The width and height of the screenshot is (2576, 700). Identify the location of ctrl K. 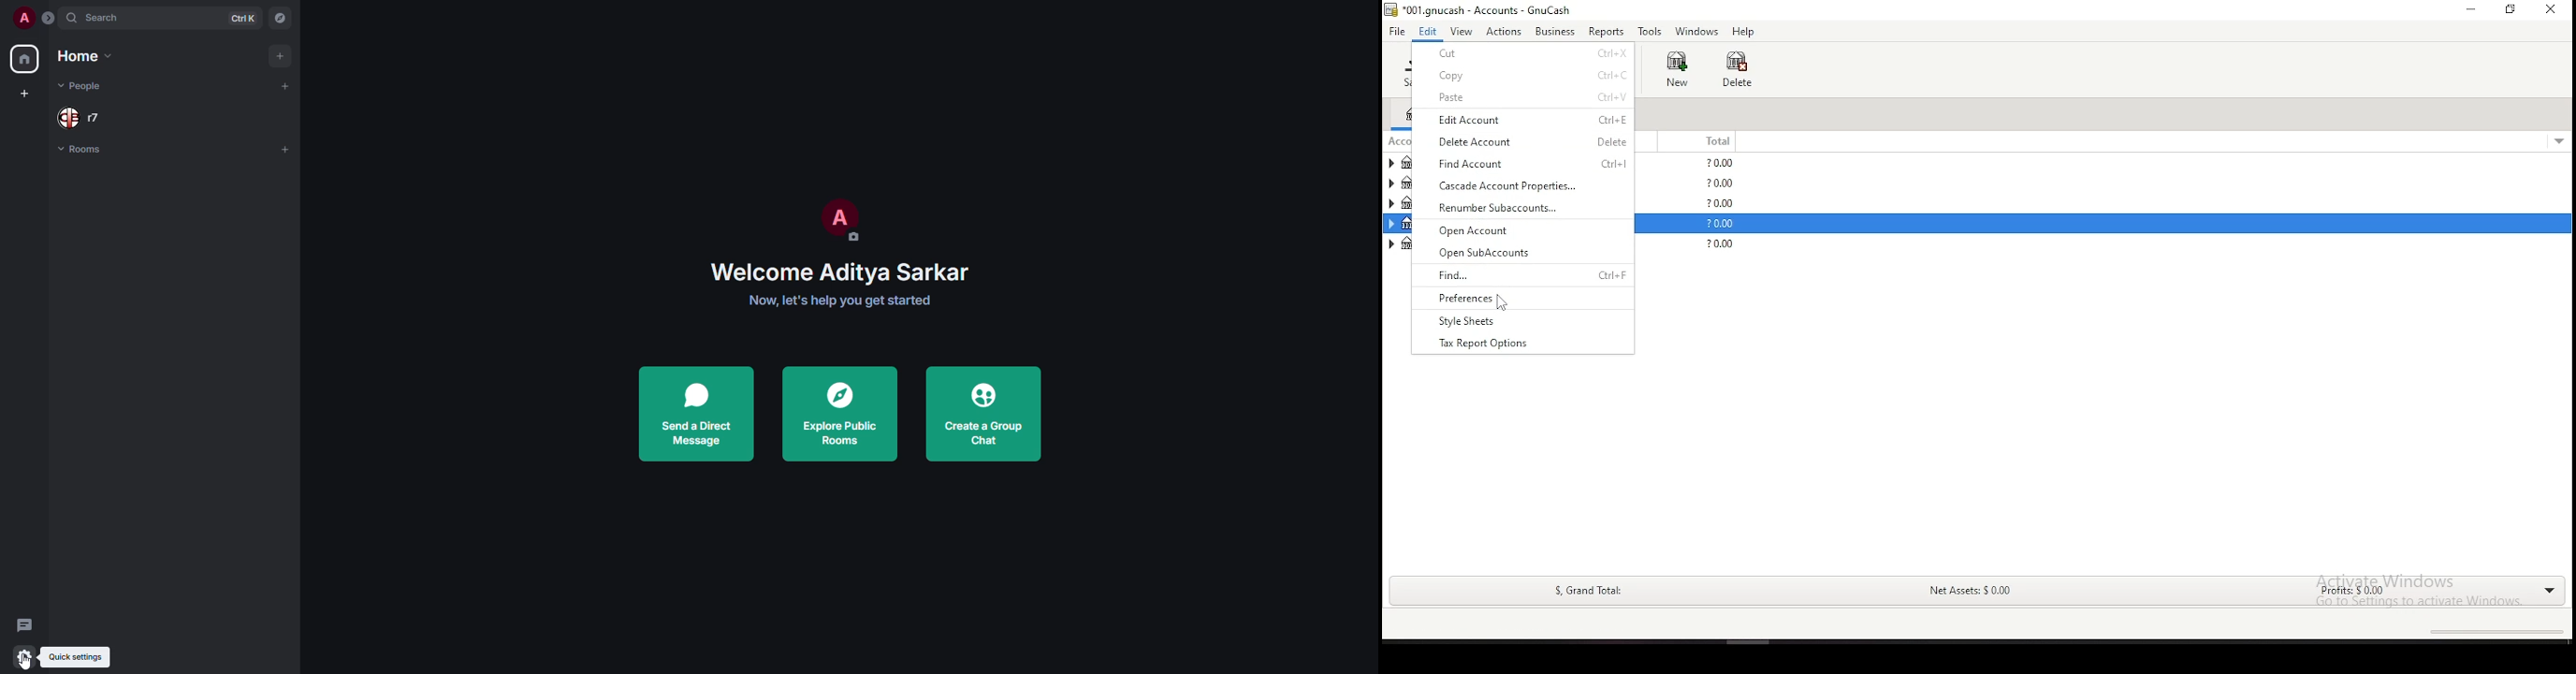
(244, 17).